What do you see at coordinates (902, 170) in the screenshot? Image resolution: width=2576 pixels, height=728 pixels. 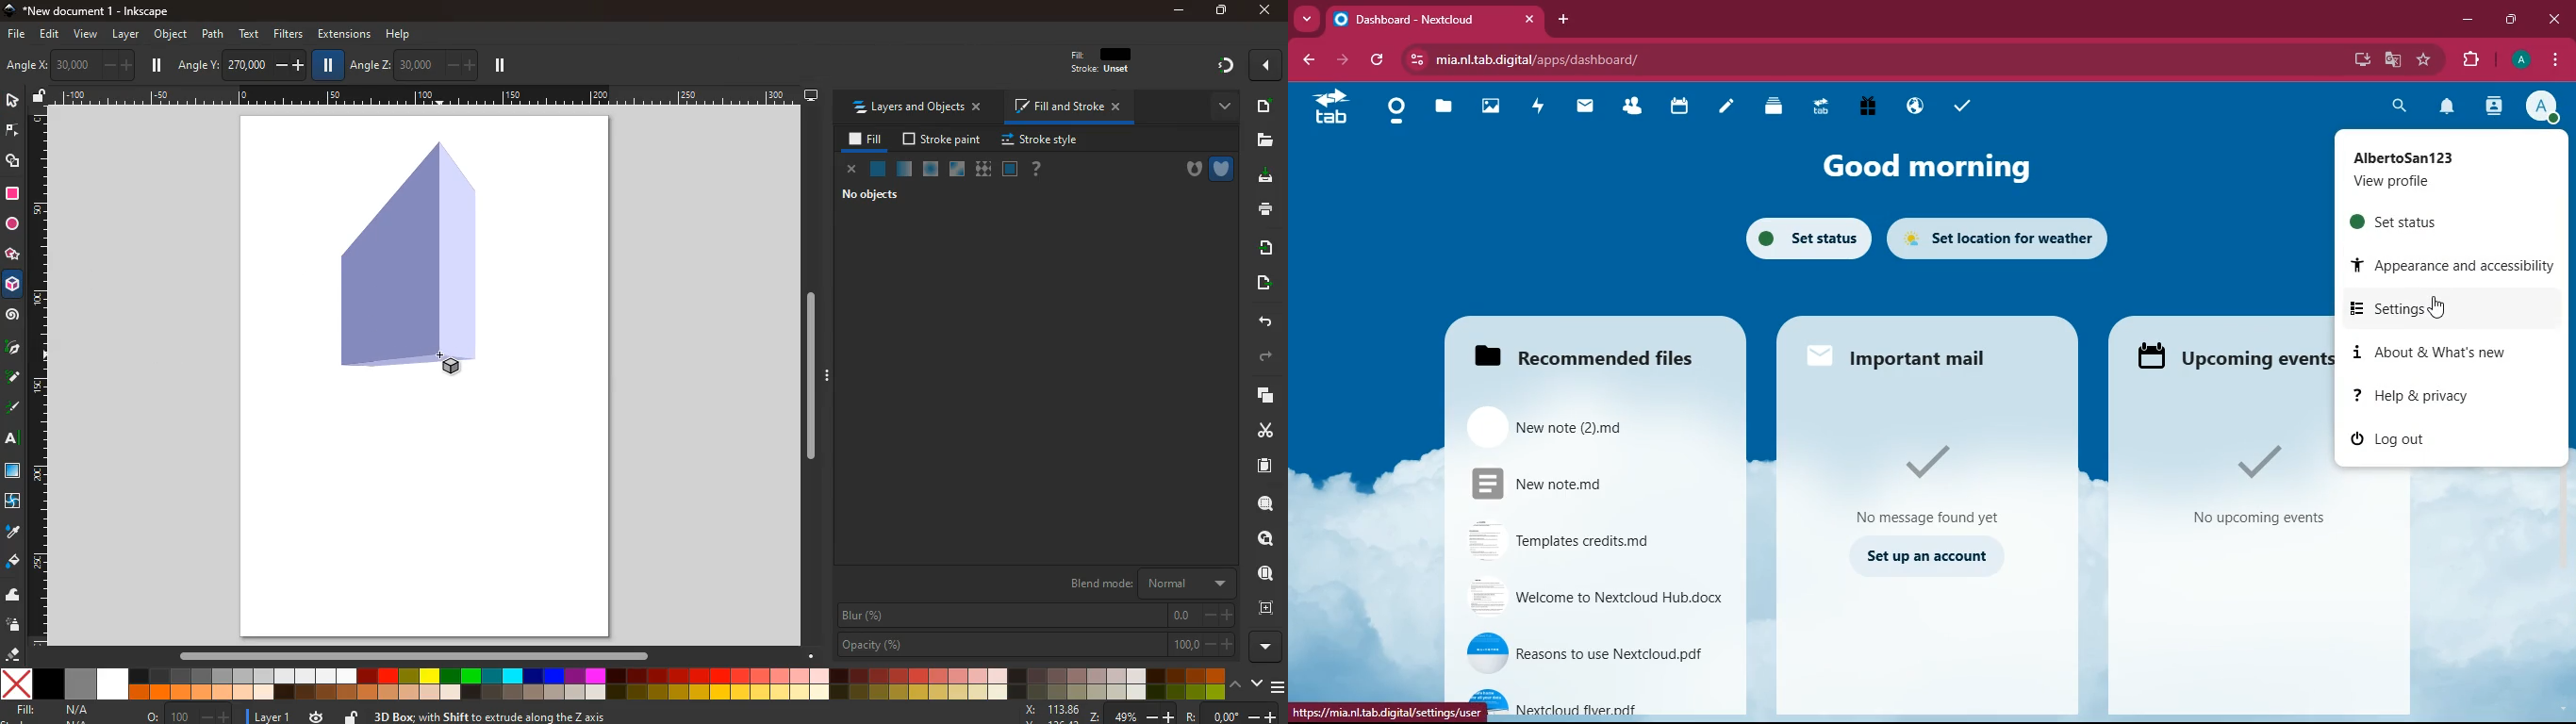 I see `opacity` at bounding box center [902, 170].